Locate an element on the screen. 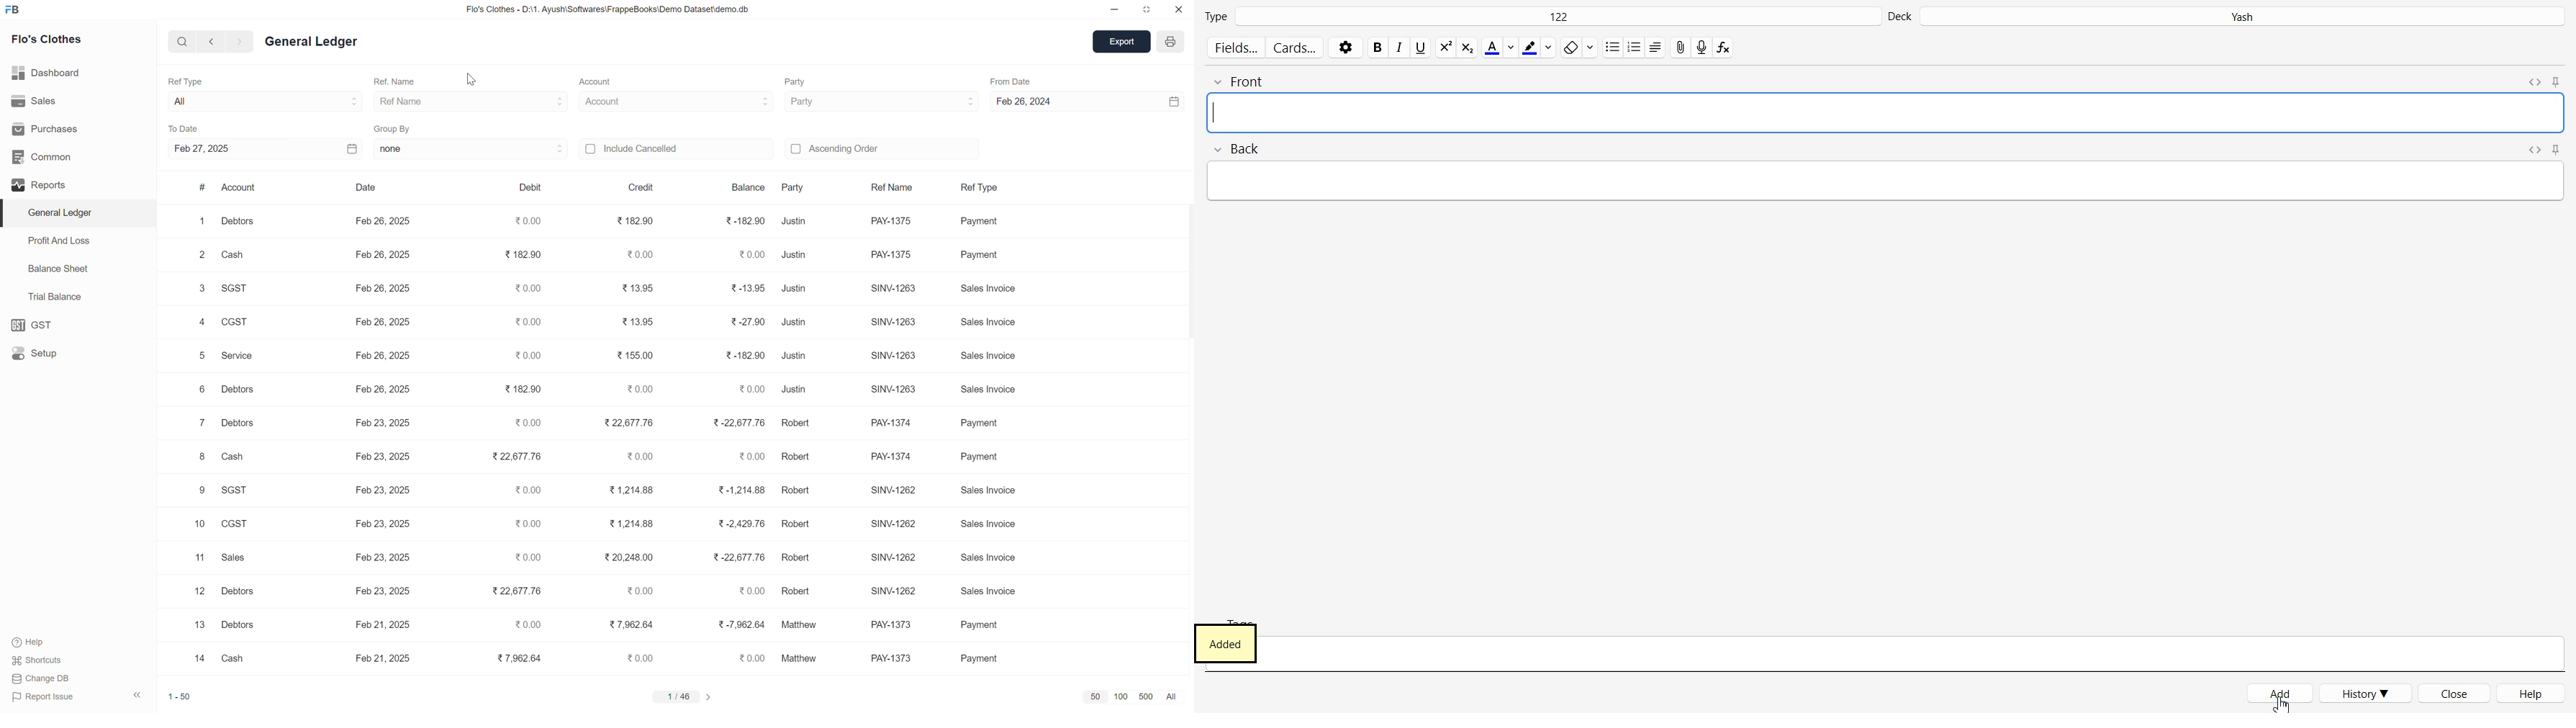  20,248.00 is located at coordinates (630, 557).